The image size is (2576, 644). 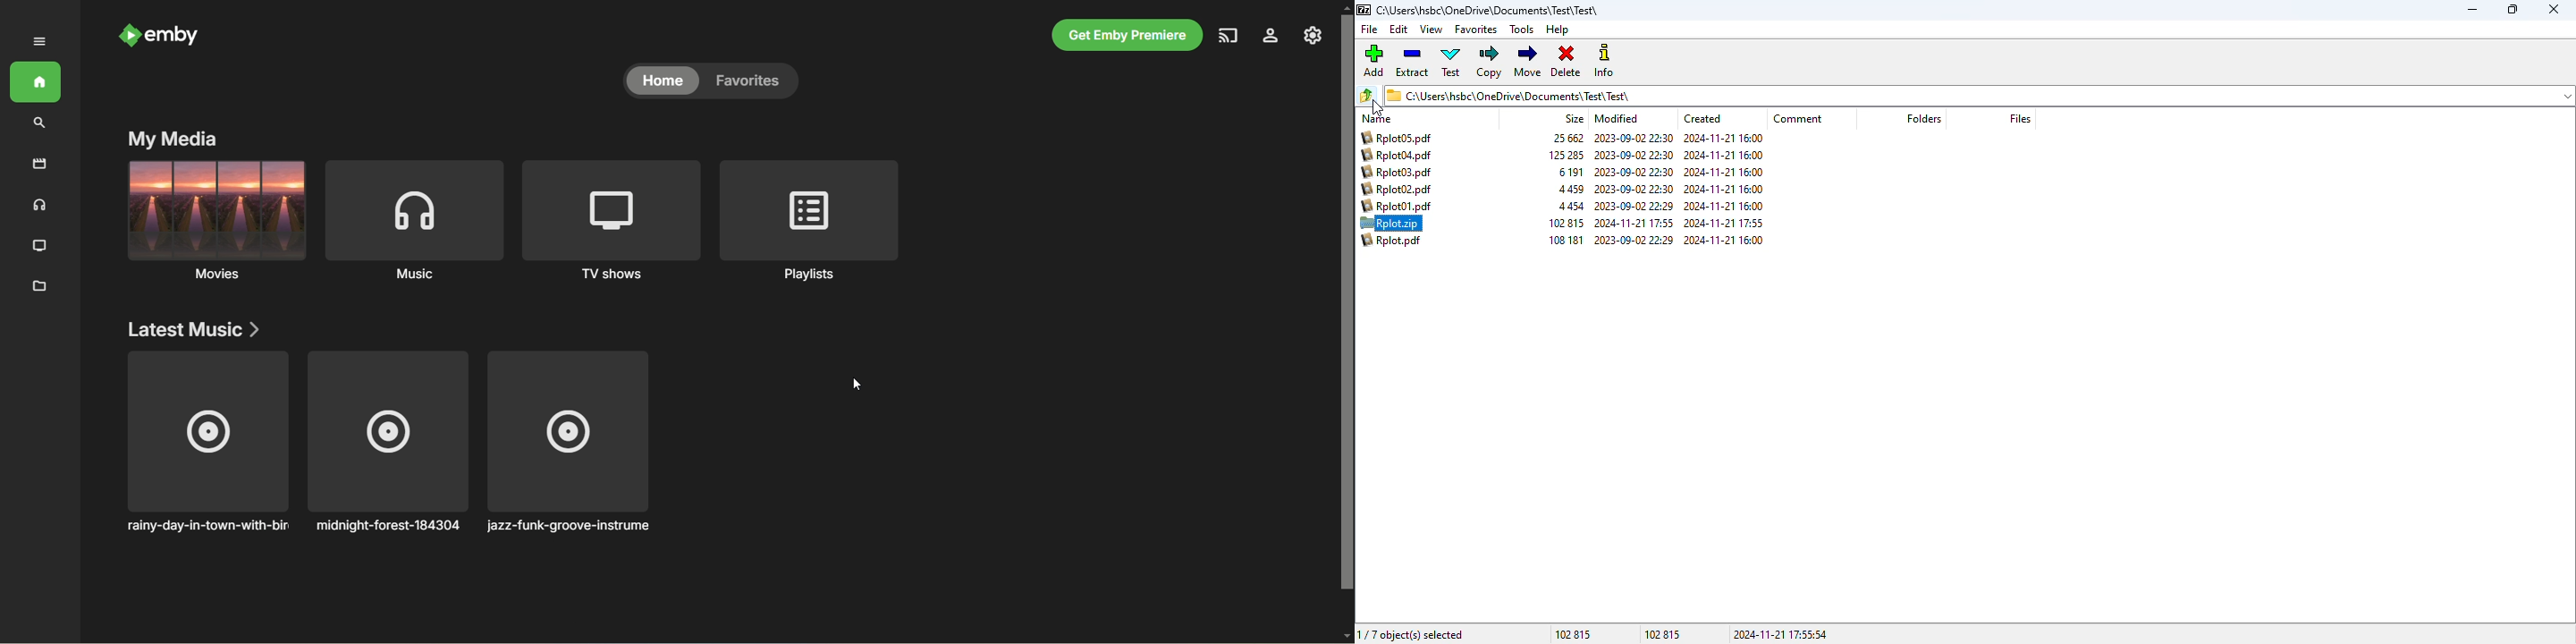 I want to click on cursor, so click(x=1377, y=107).